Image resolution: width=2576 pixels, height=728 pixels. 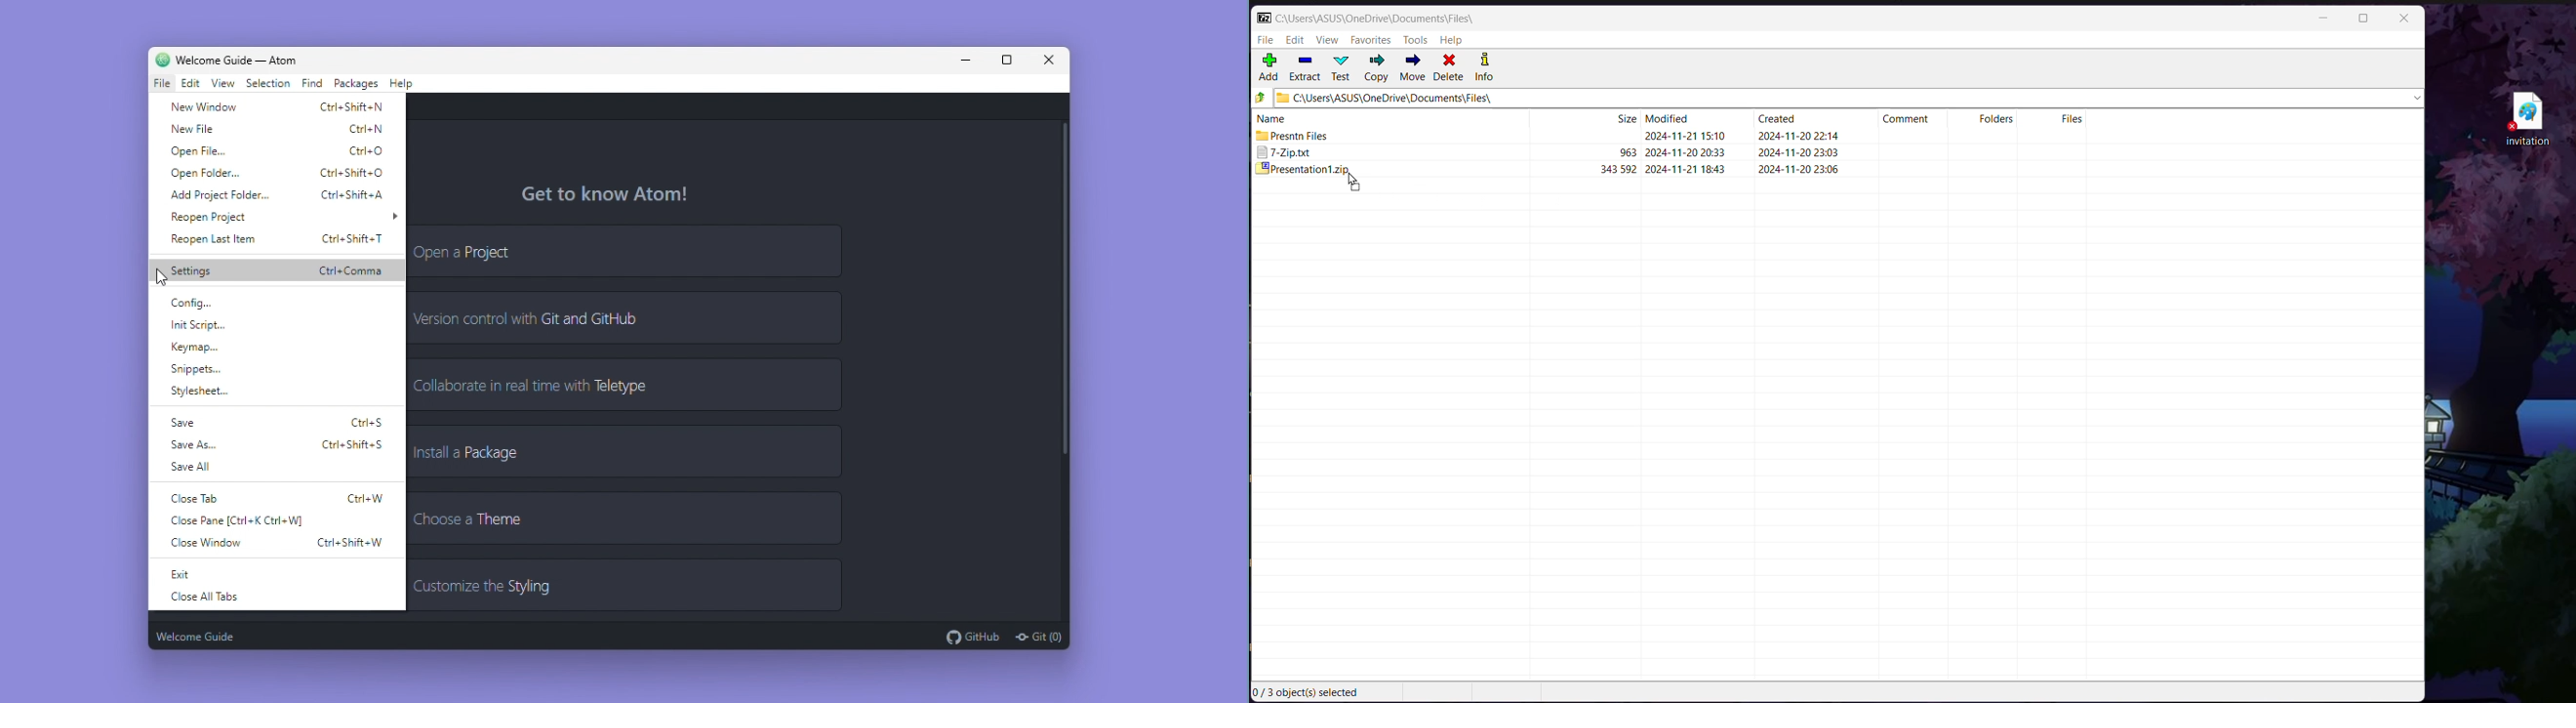 I want to click on Open a project, so click(x=625, y=251).